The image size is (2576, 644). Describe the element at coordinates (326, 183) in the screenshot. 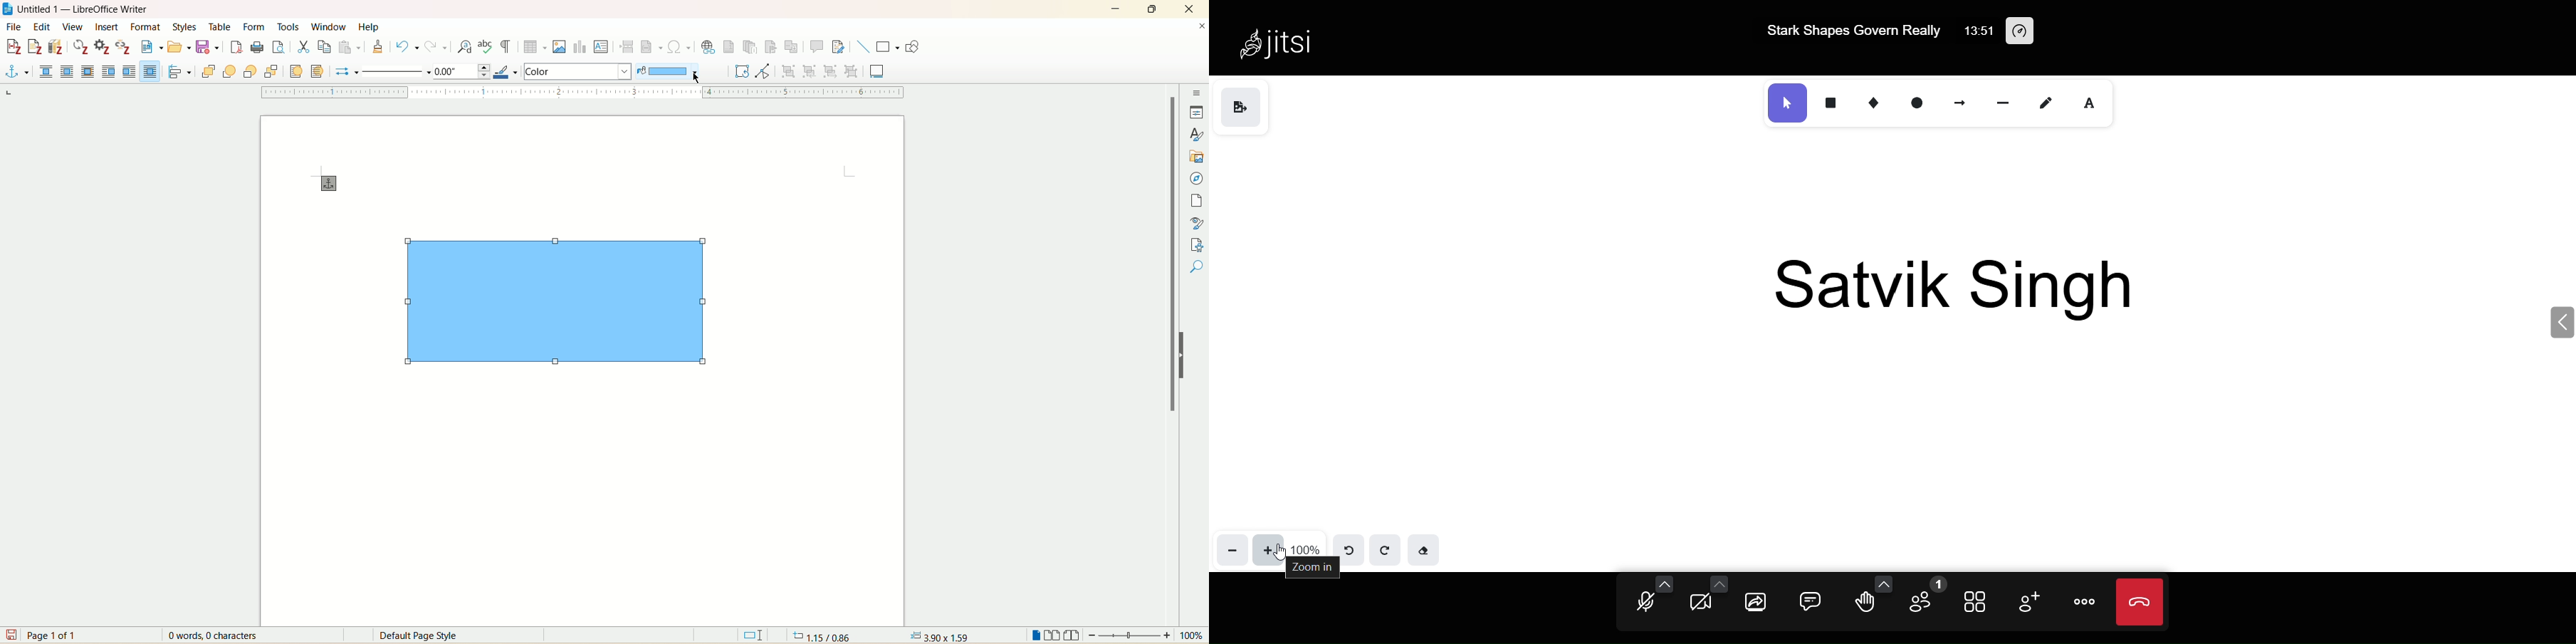

I see `anchor` at that location.